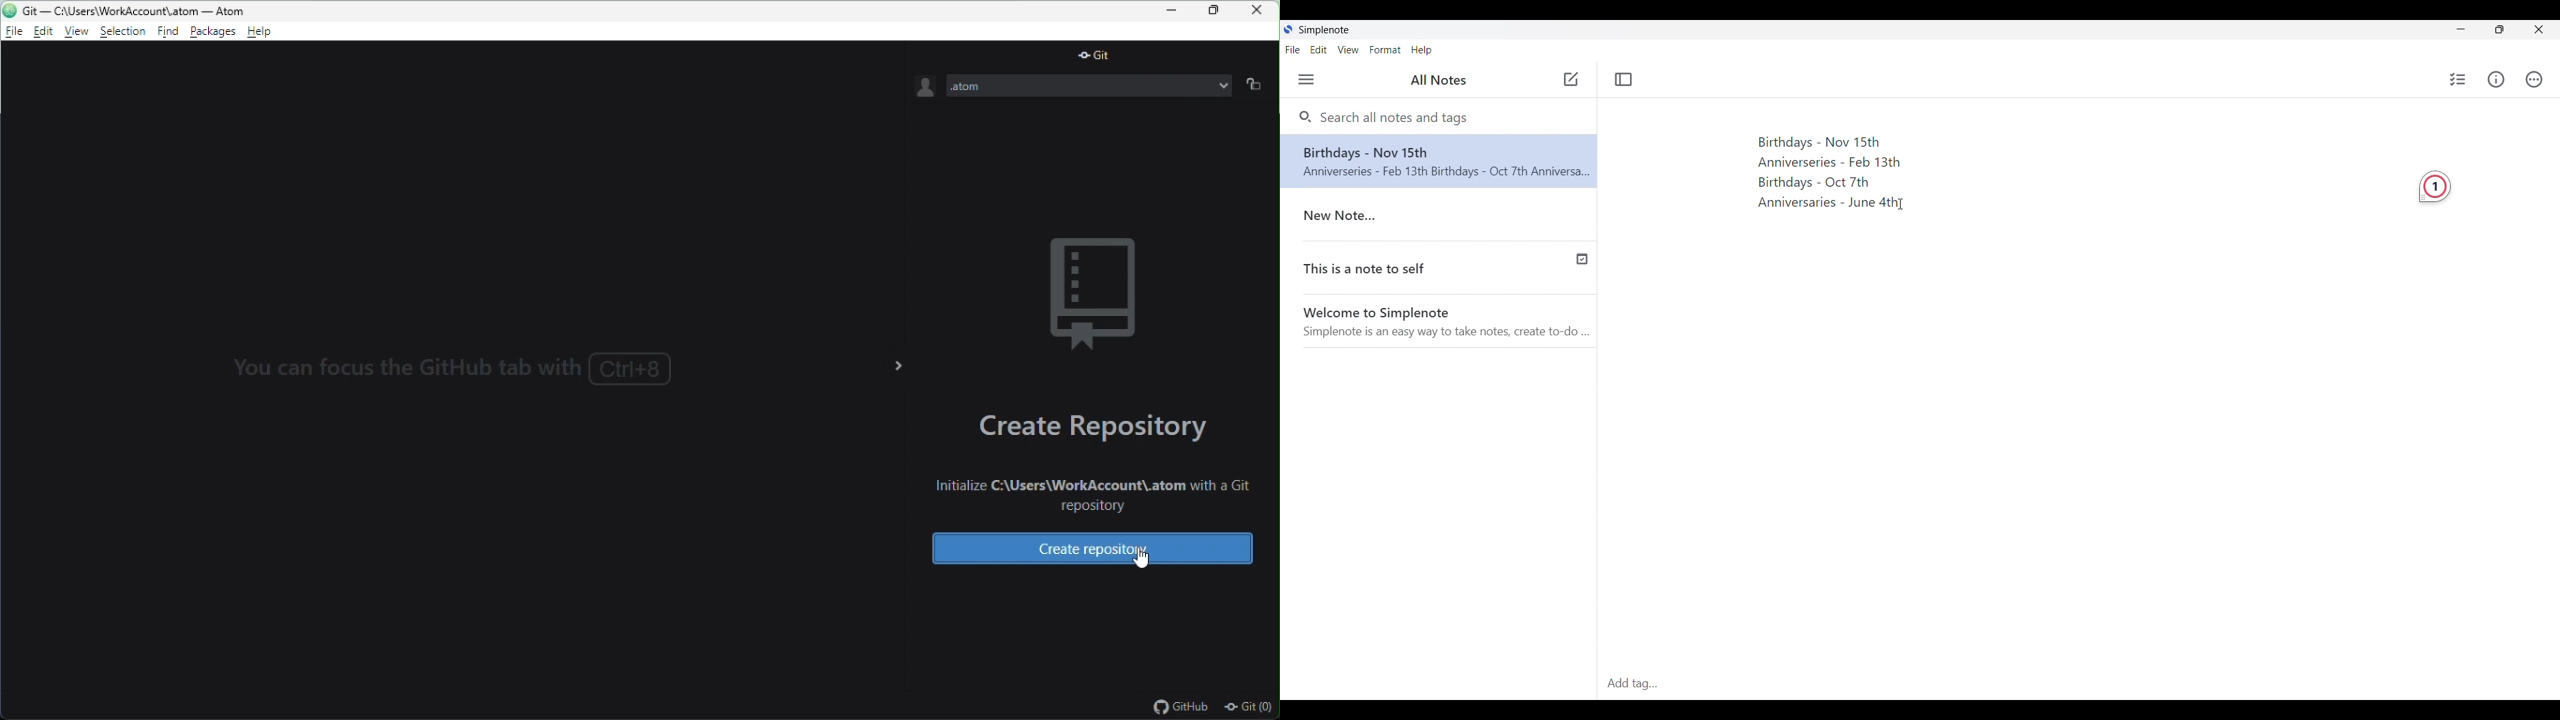 Image resolution: width=2576 pixels, height=728 pixels. I want to click on New Note..(Older note), so click(1442, 216).